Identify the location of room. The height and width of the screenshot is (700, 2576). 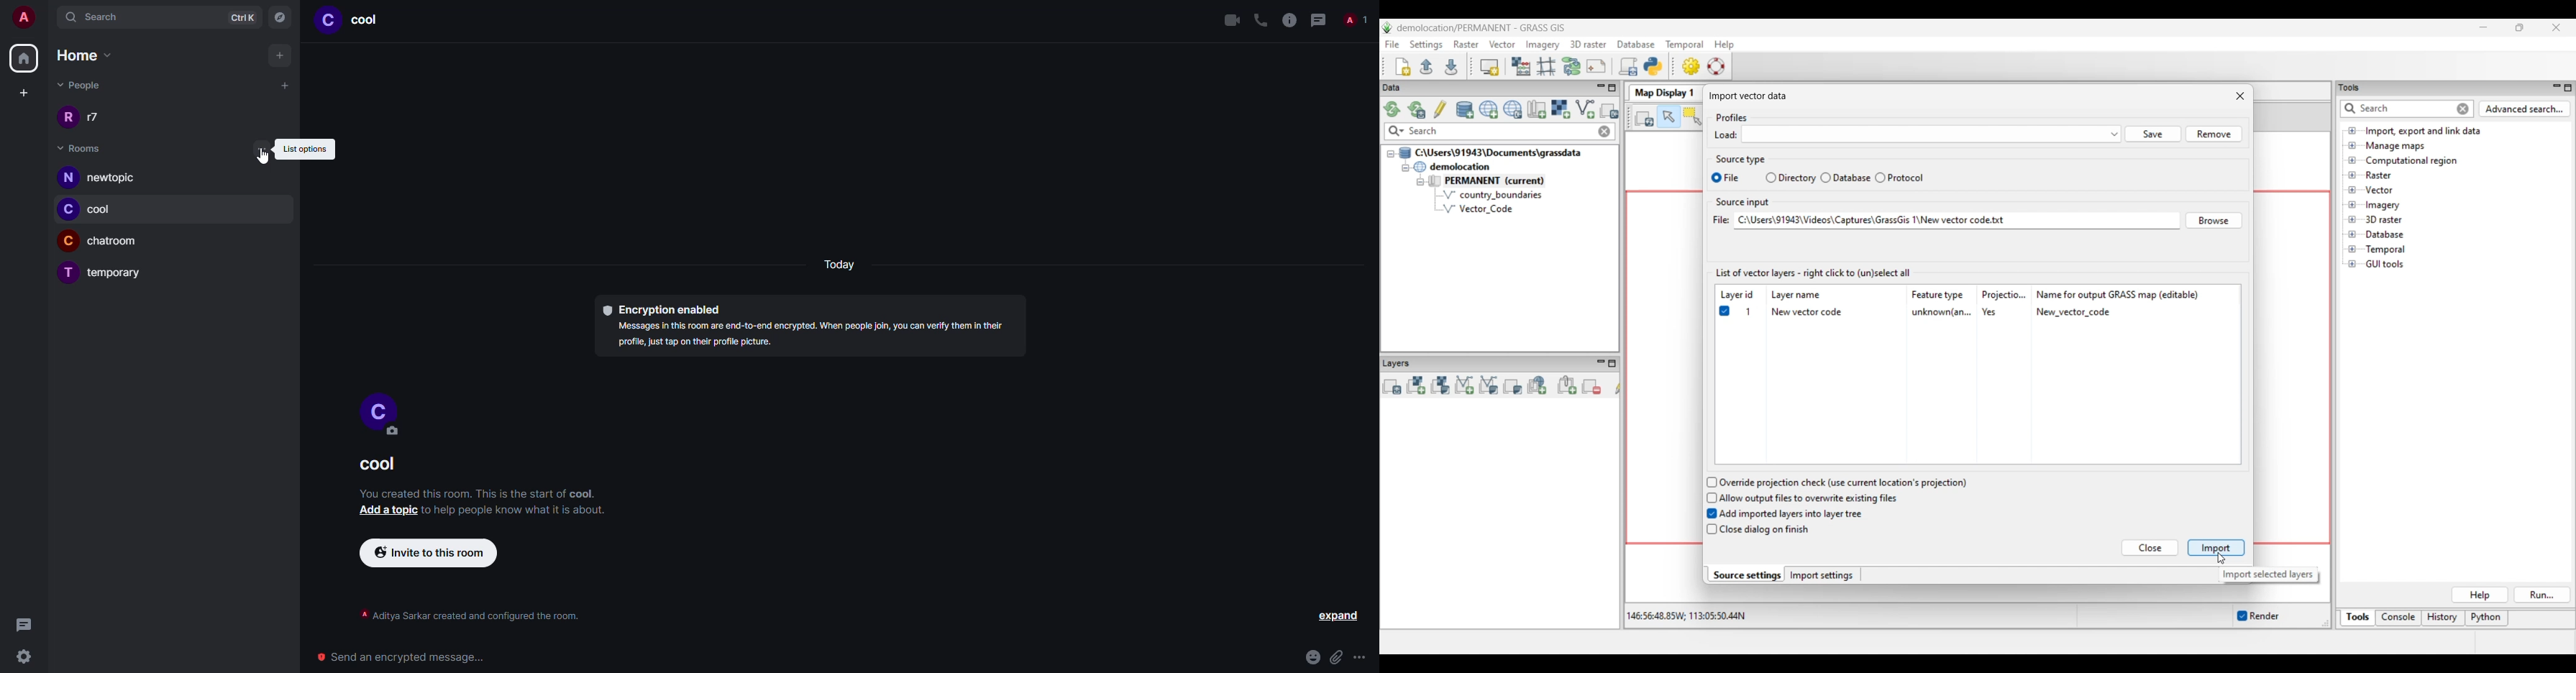
(369, 21).